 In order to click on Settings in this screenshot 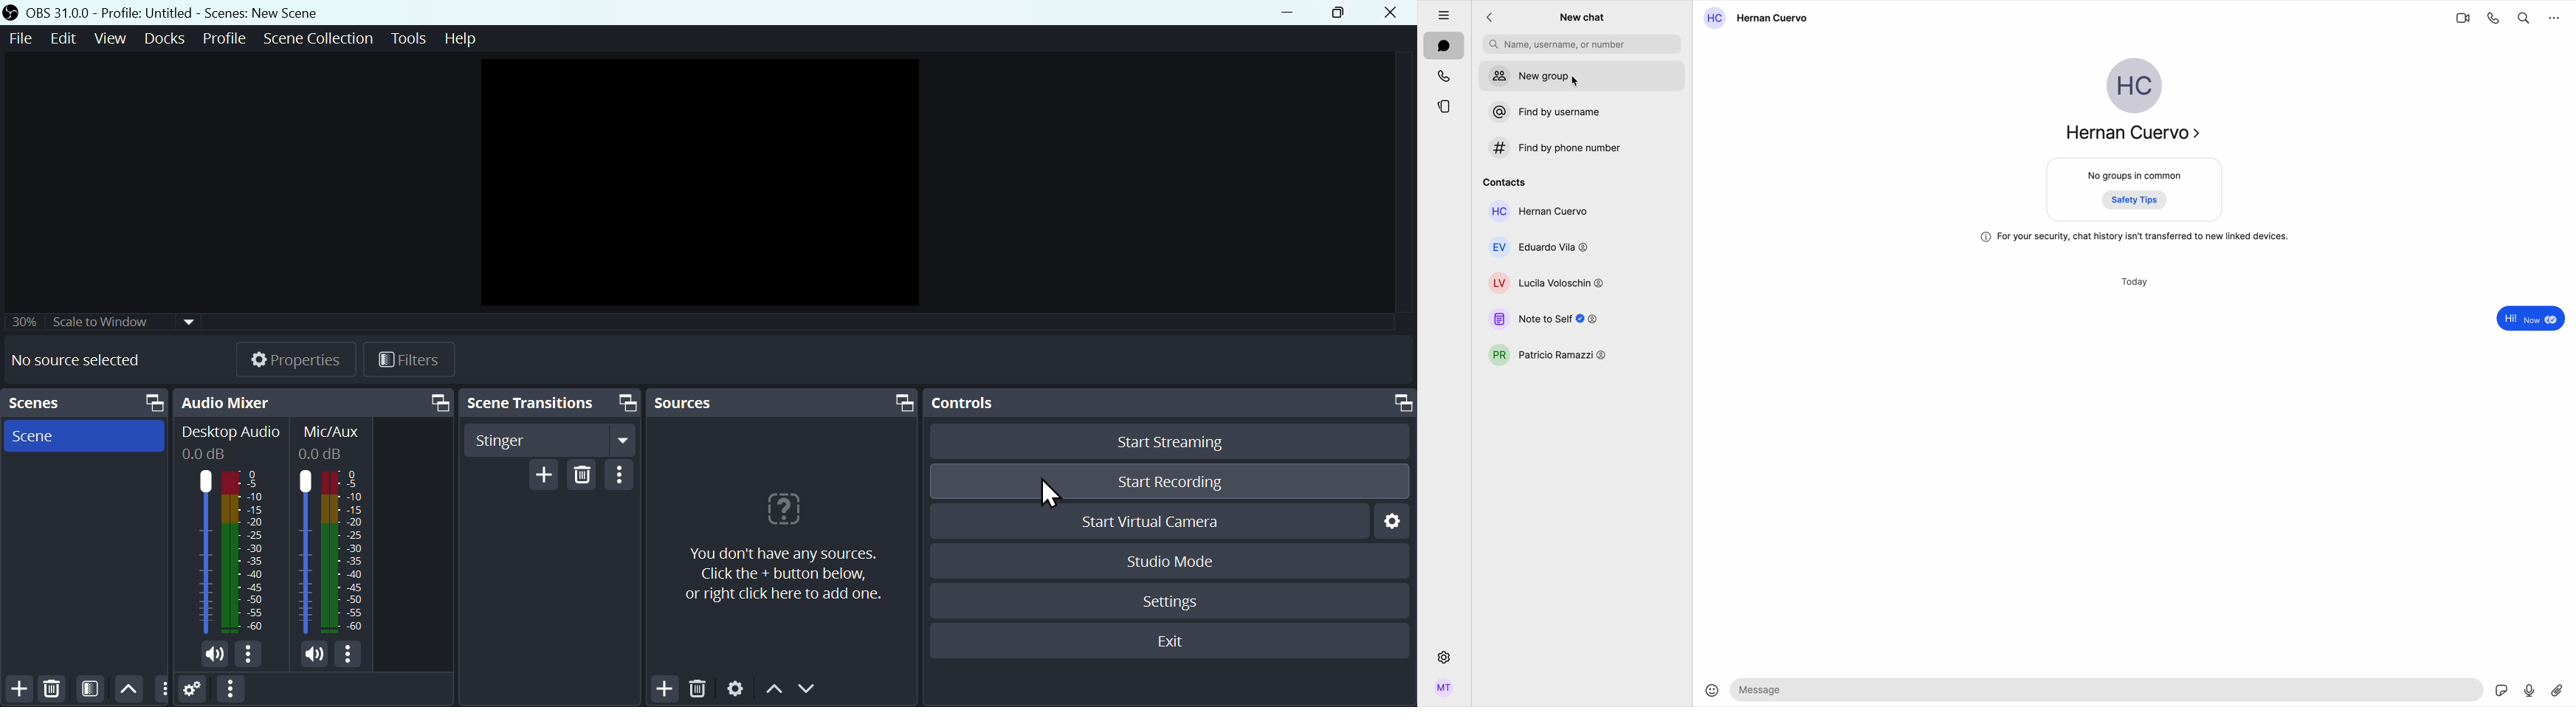, I will do `click(1391, 523)`.